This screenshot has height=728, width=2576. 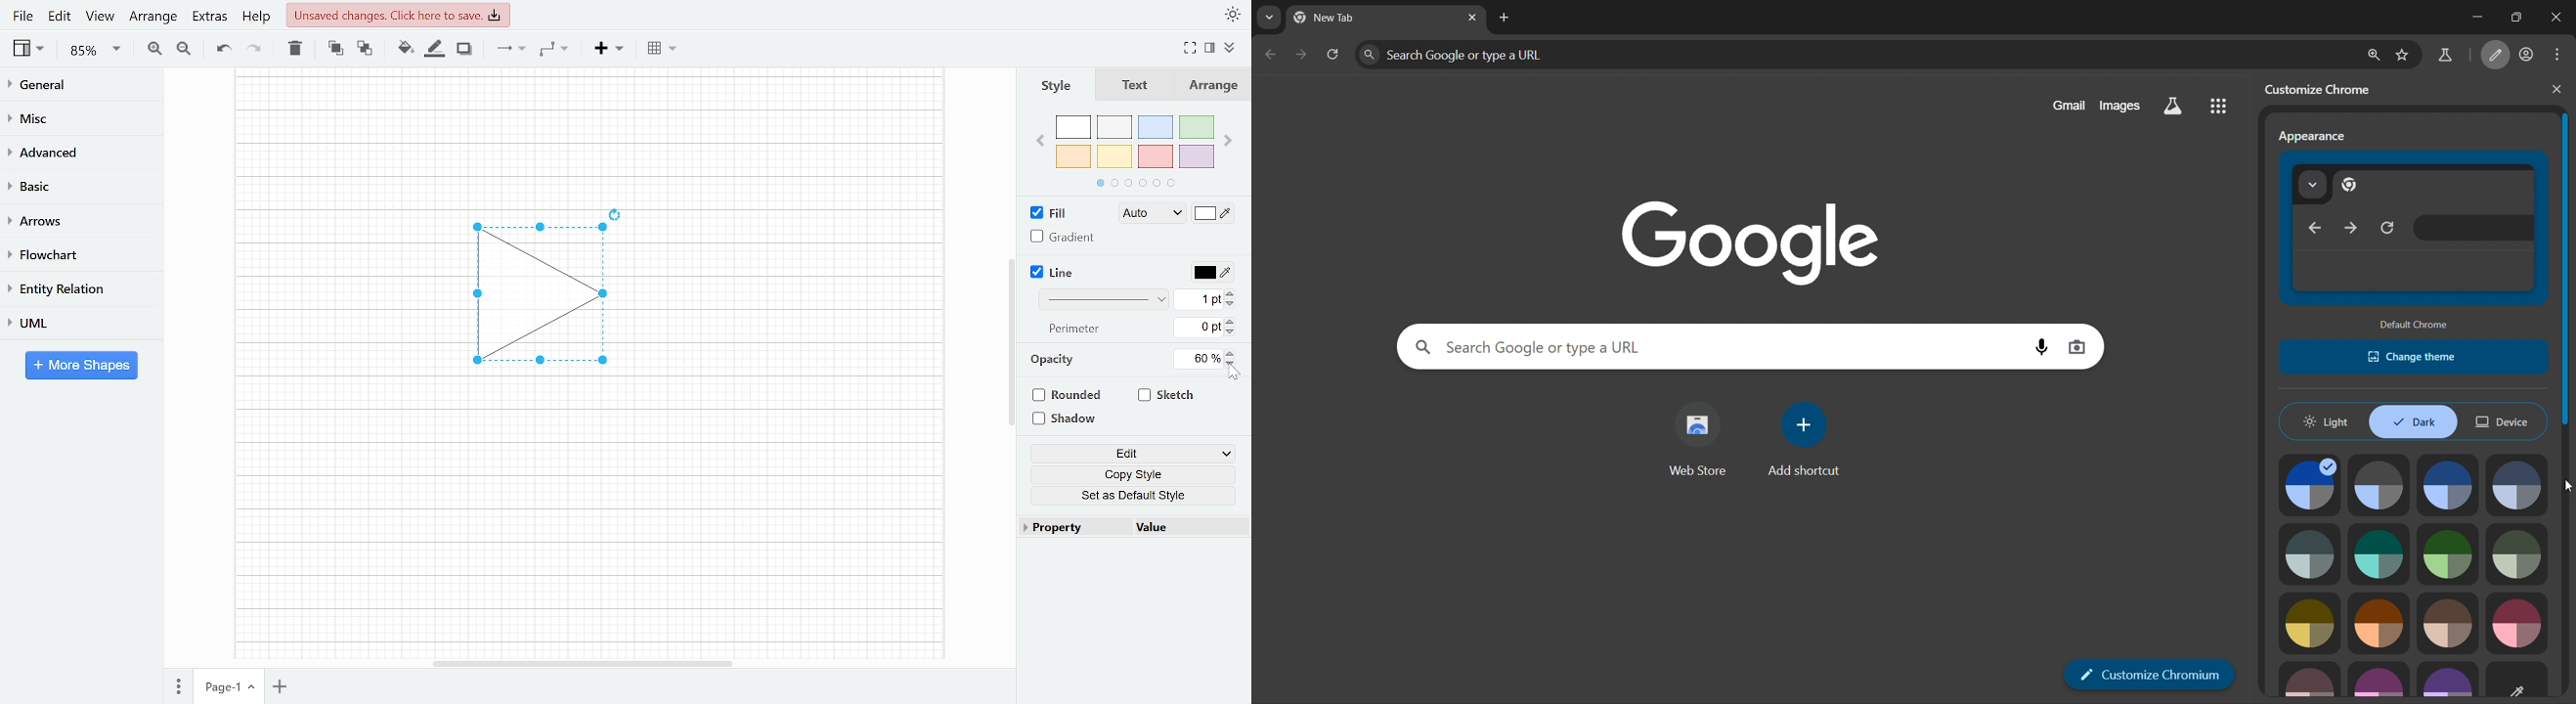 I want to click on dark, so click(x=2412, y=421).